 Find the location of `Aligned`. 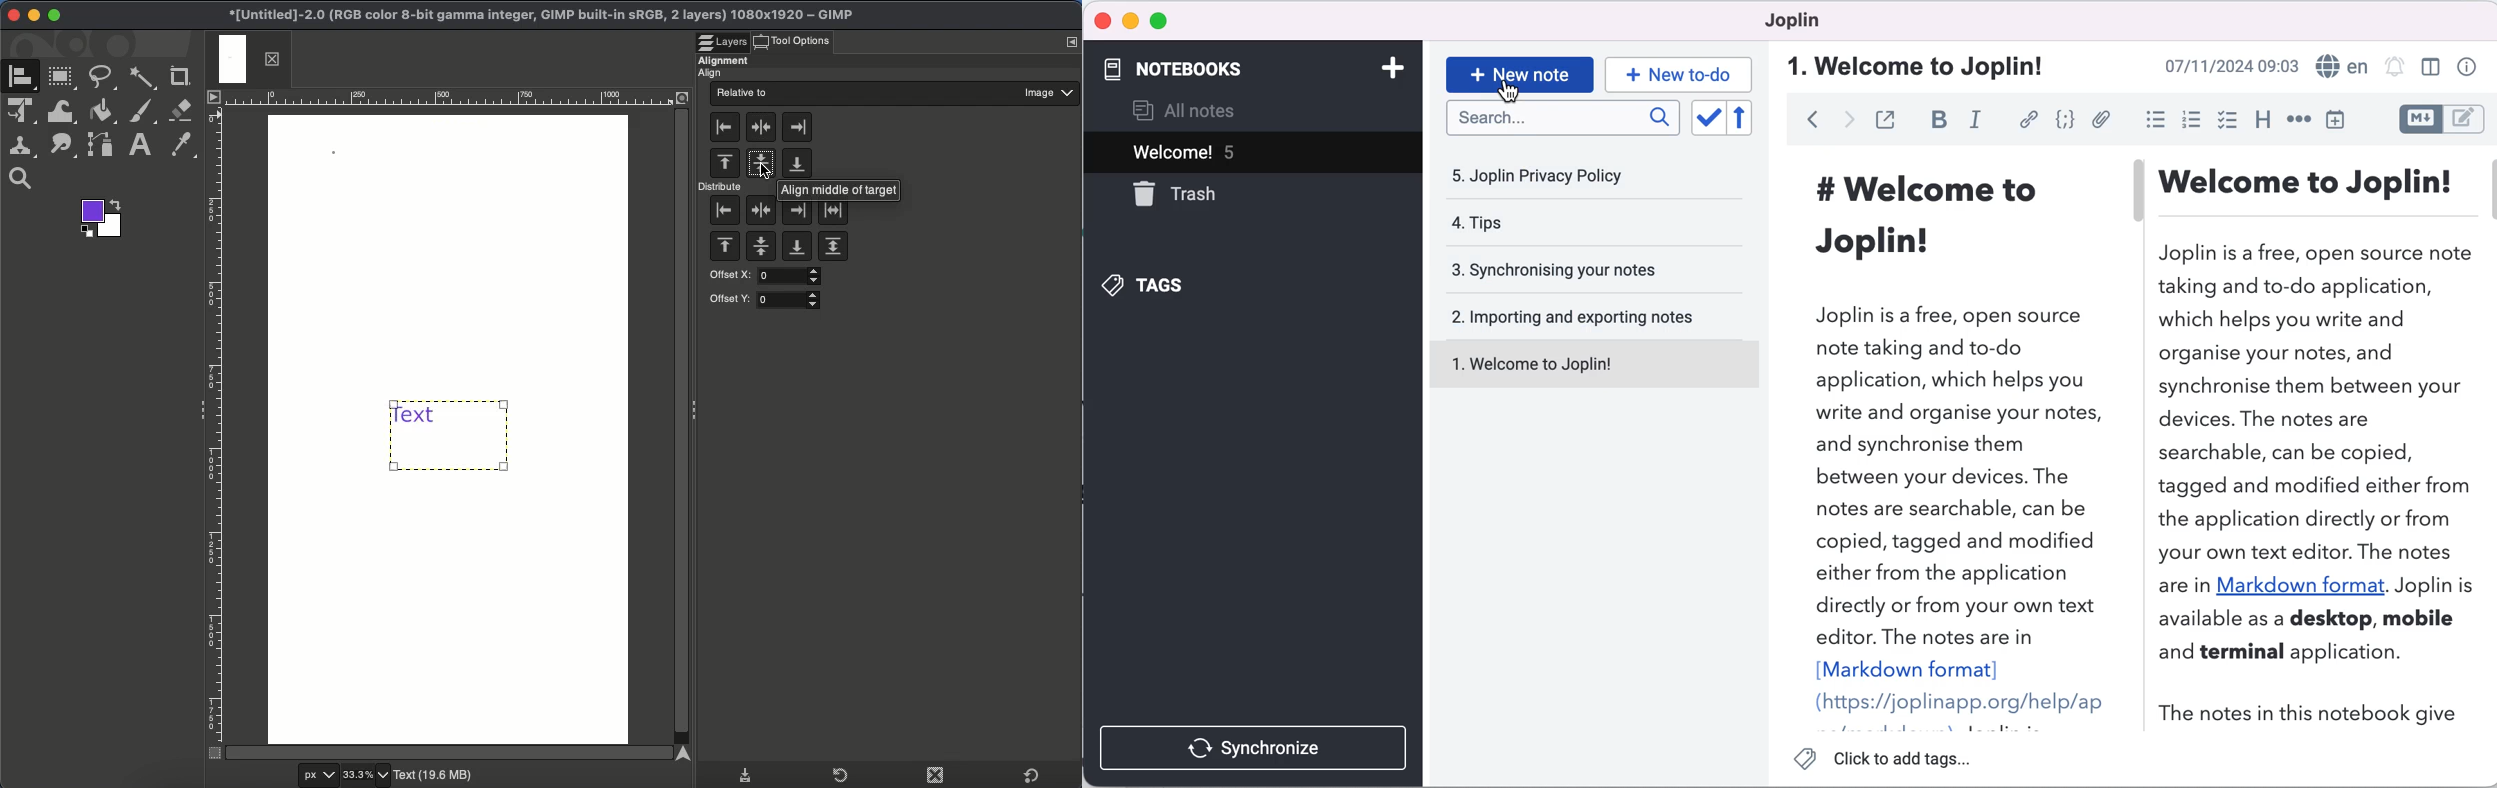

Aligned is located at coordinates (448, 436).